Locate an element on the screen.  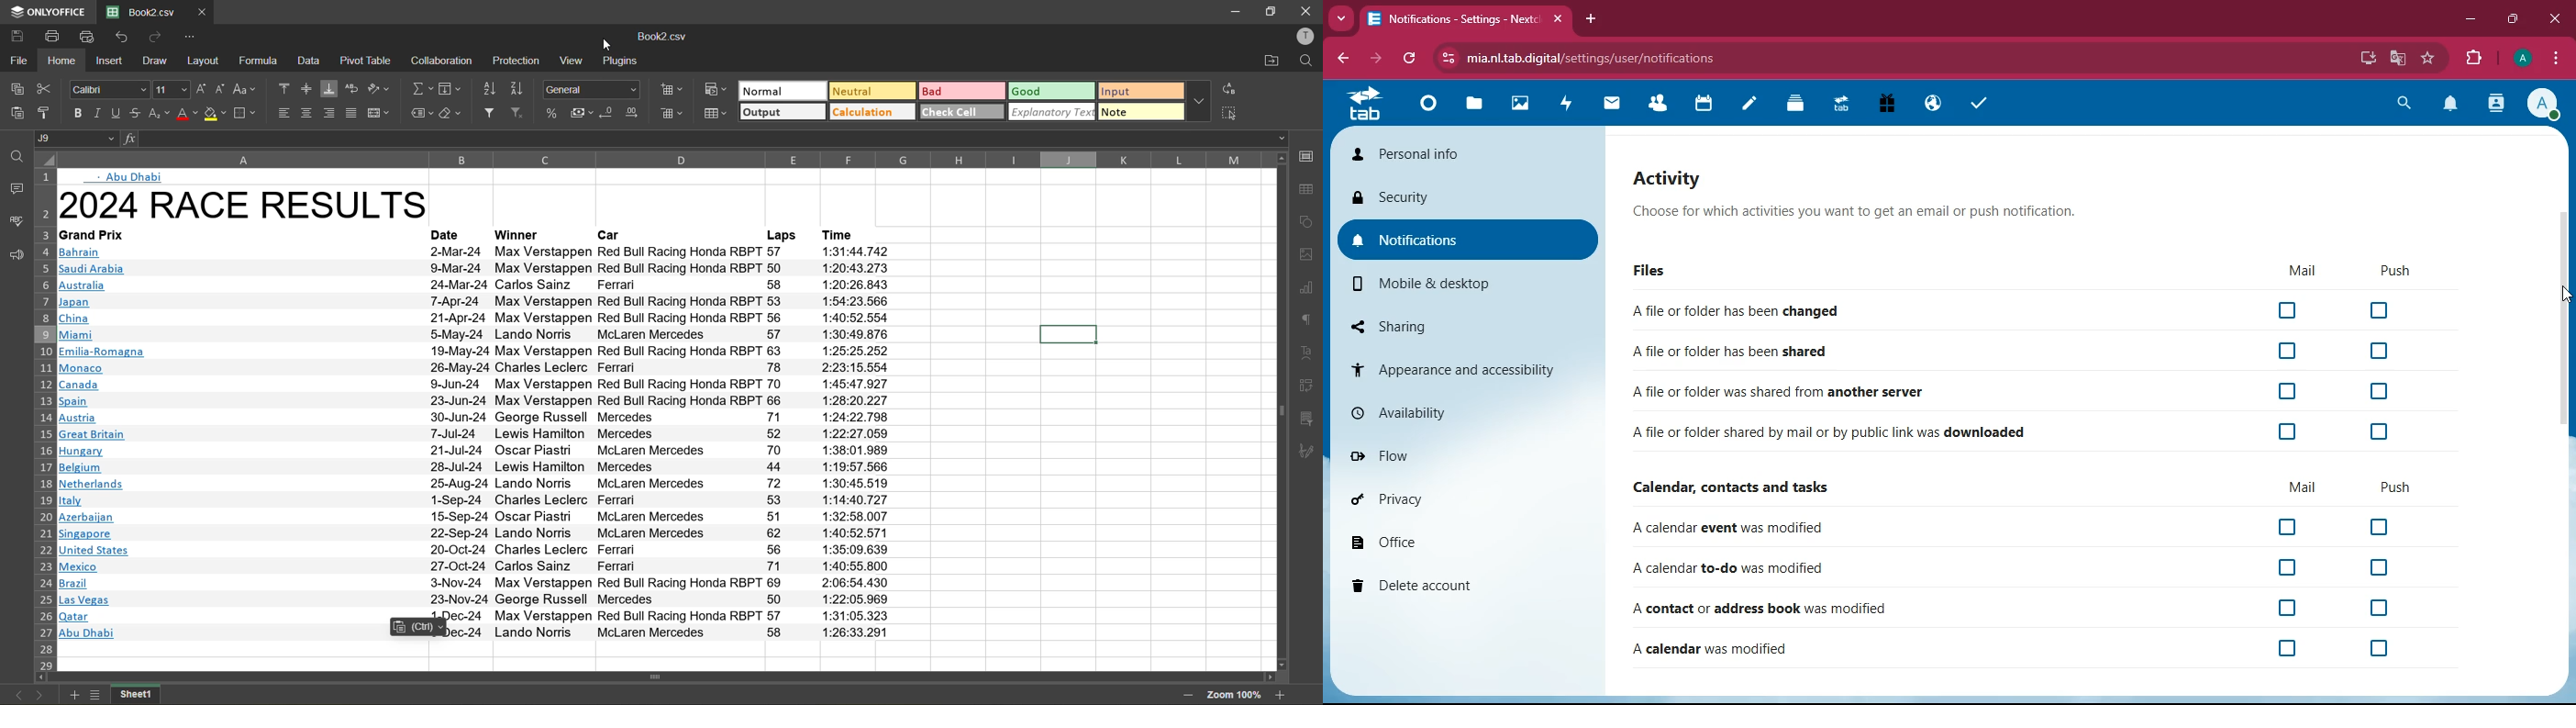
close is located at coordinates (1557, 20).